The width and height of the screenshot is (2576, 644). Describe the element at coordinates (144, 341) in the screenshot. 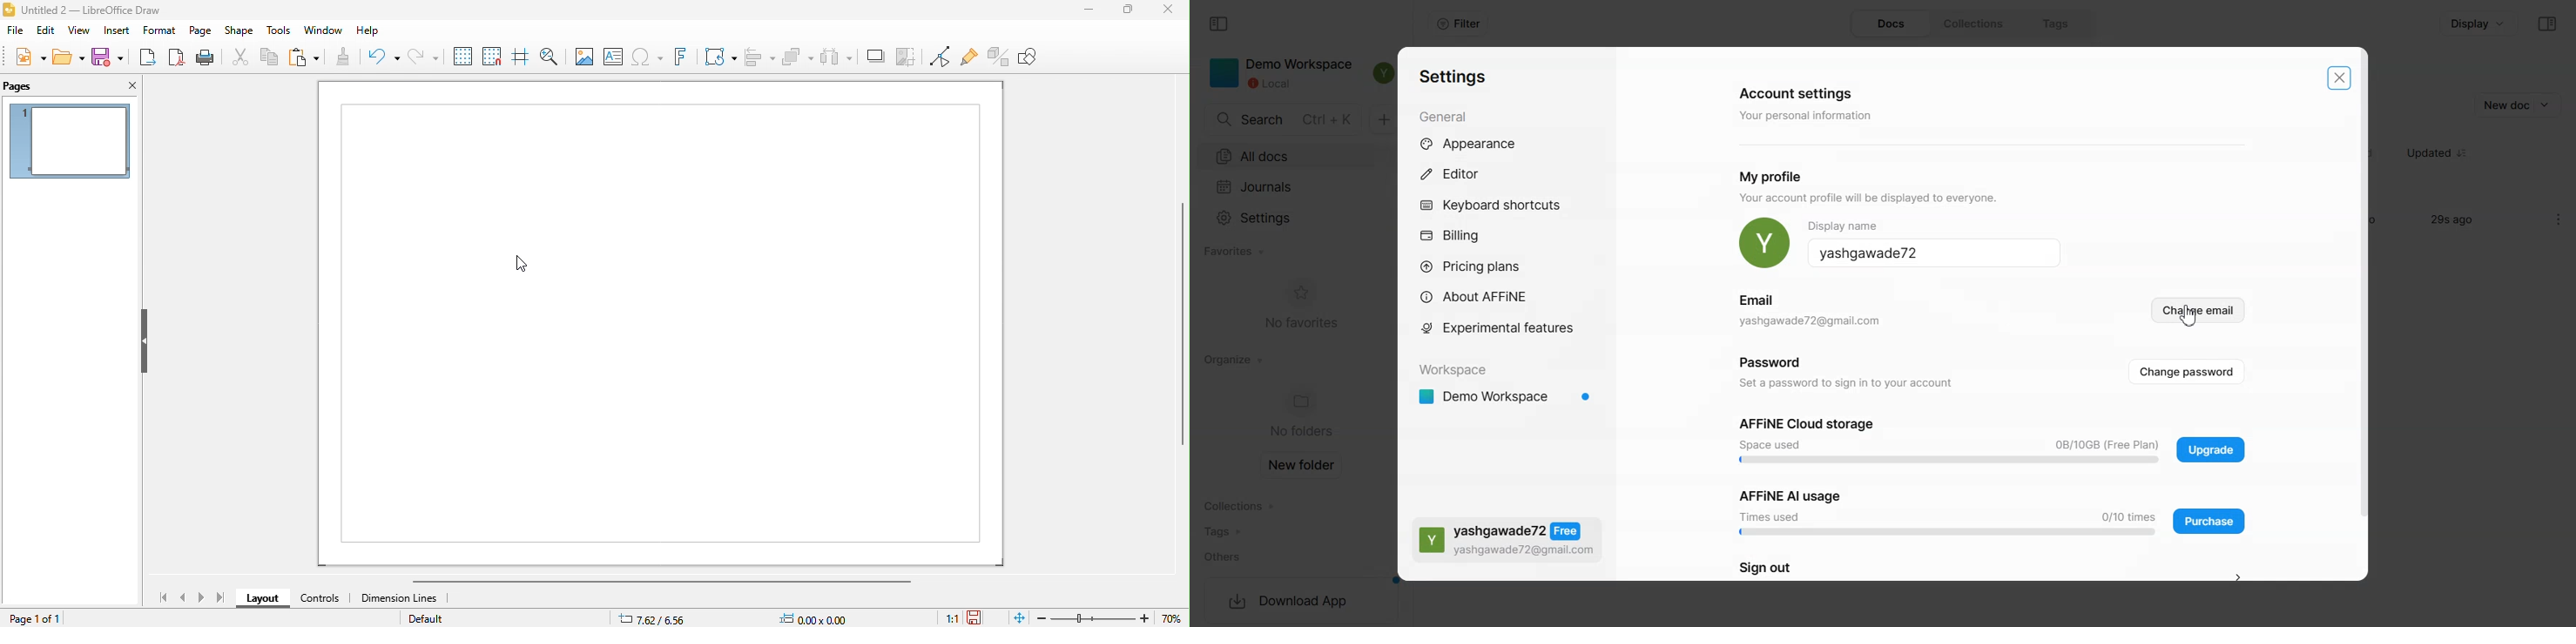

I see `hide` at that location.